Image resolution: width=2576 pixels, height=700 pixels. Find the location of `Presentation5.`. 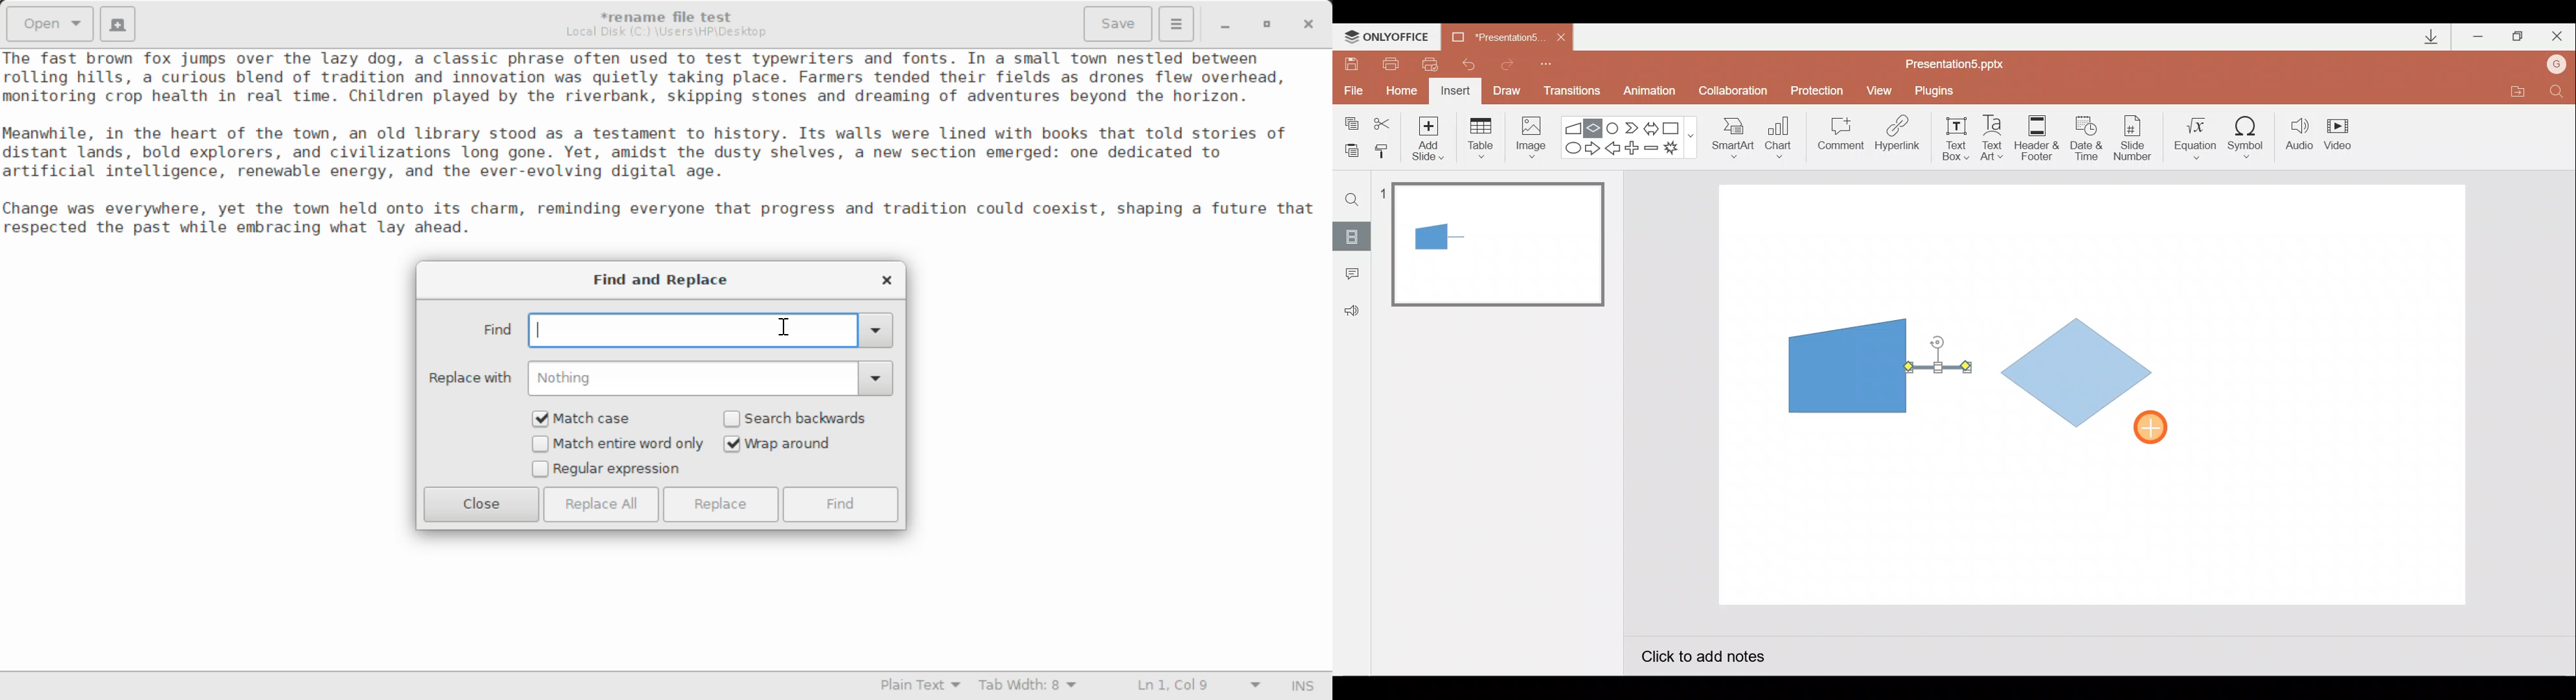

Presentation5. is located at coordinates (1492, 35).